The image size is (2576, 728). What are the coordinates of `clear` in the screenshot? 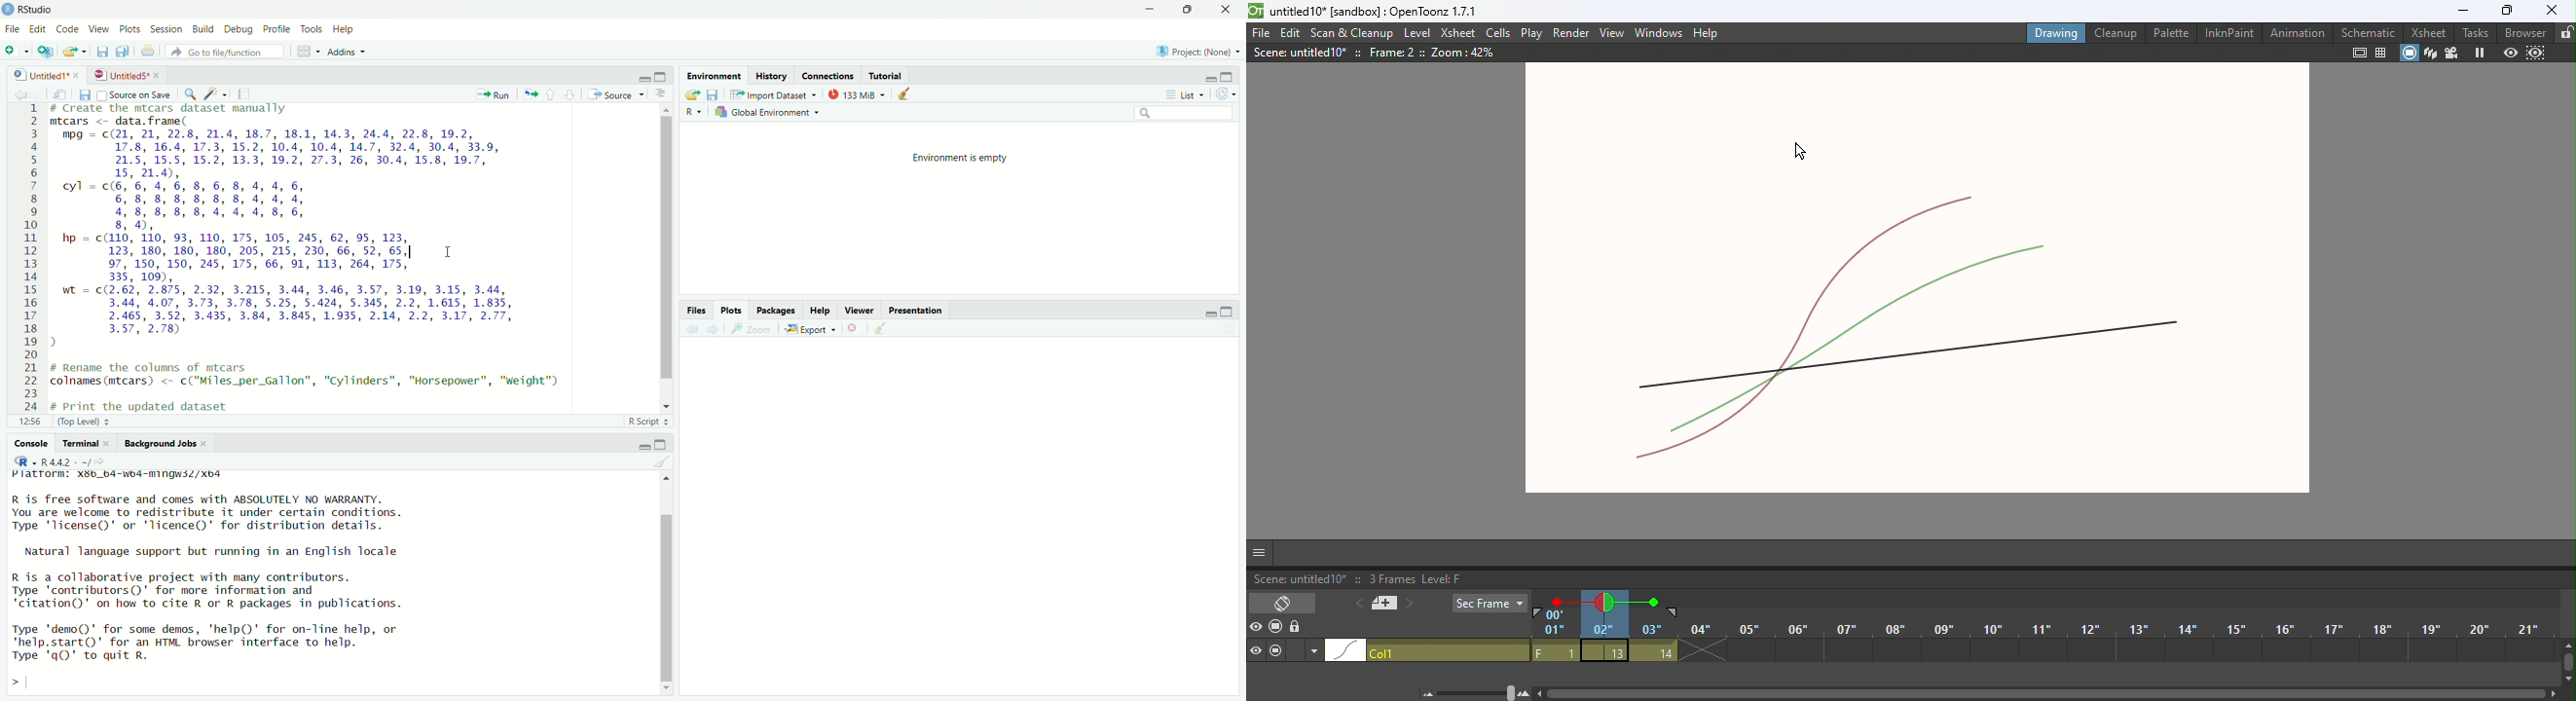 It's located at (881, 331).